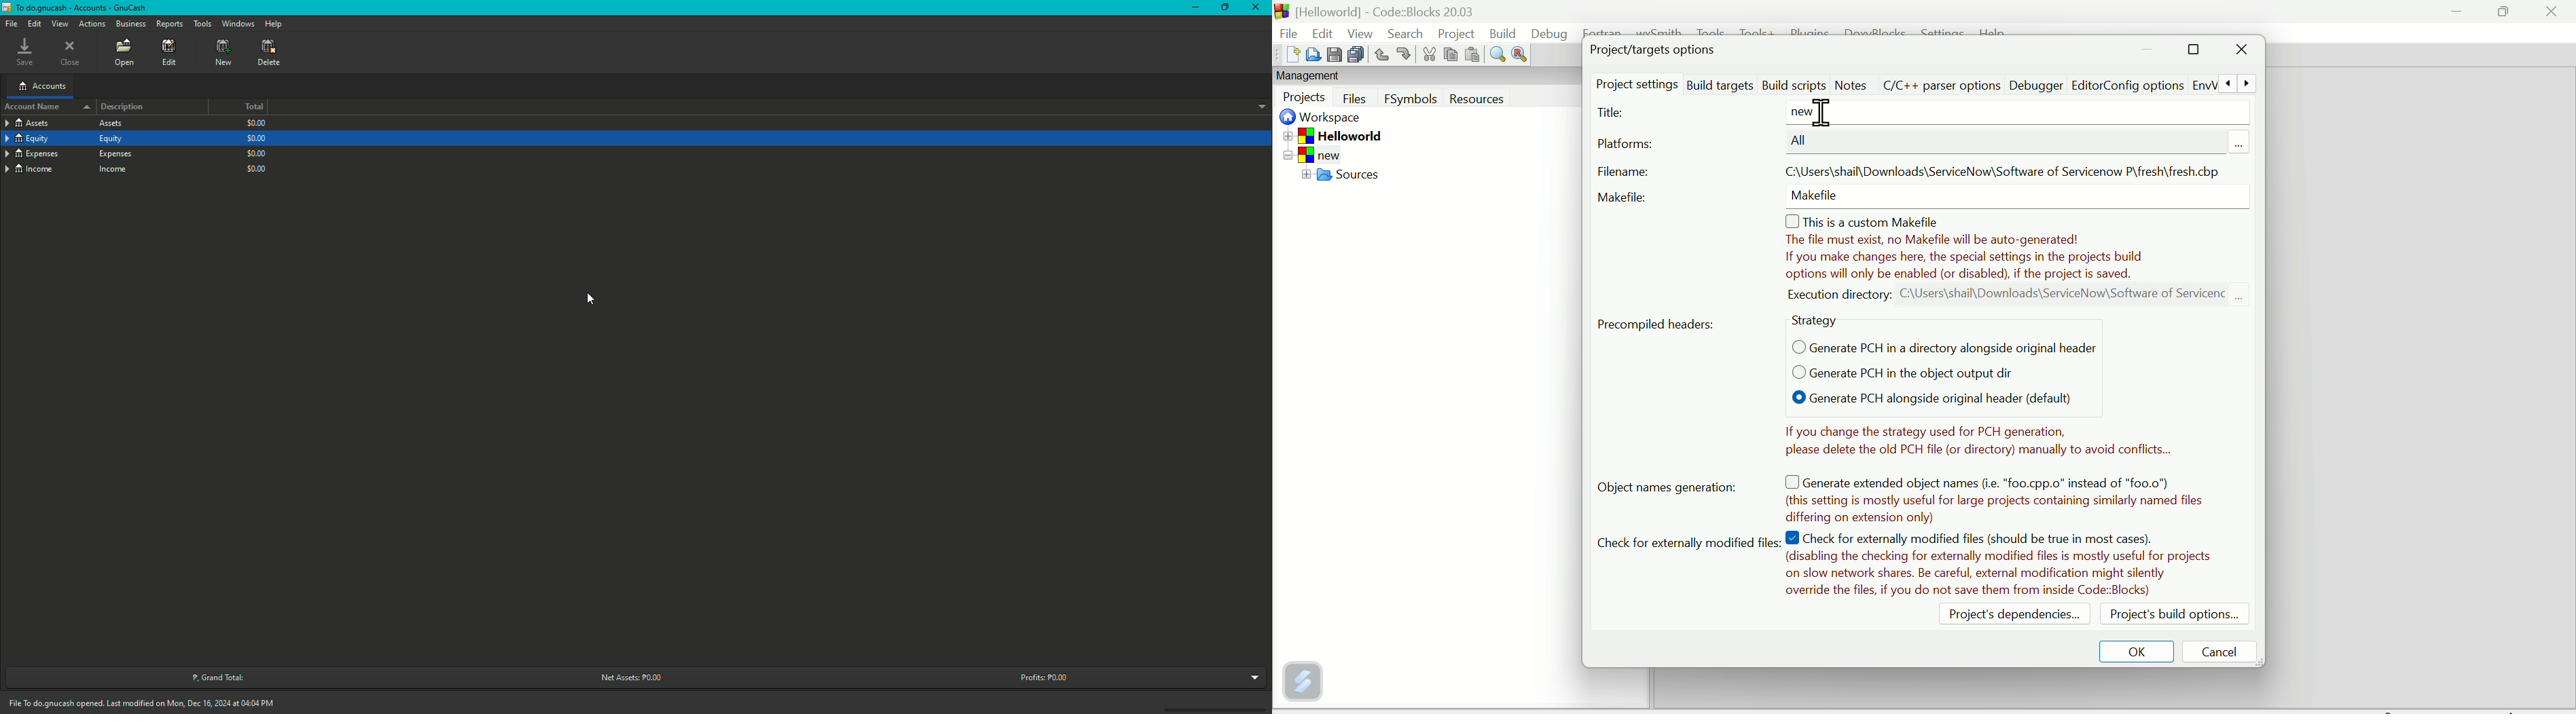 This screenshot has width=2576, height=728. What do you see at coordinates (1471, 56) in the screenshot?
I see `Paste` at bounding box center [1471, 56].